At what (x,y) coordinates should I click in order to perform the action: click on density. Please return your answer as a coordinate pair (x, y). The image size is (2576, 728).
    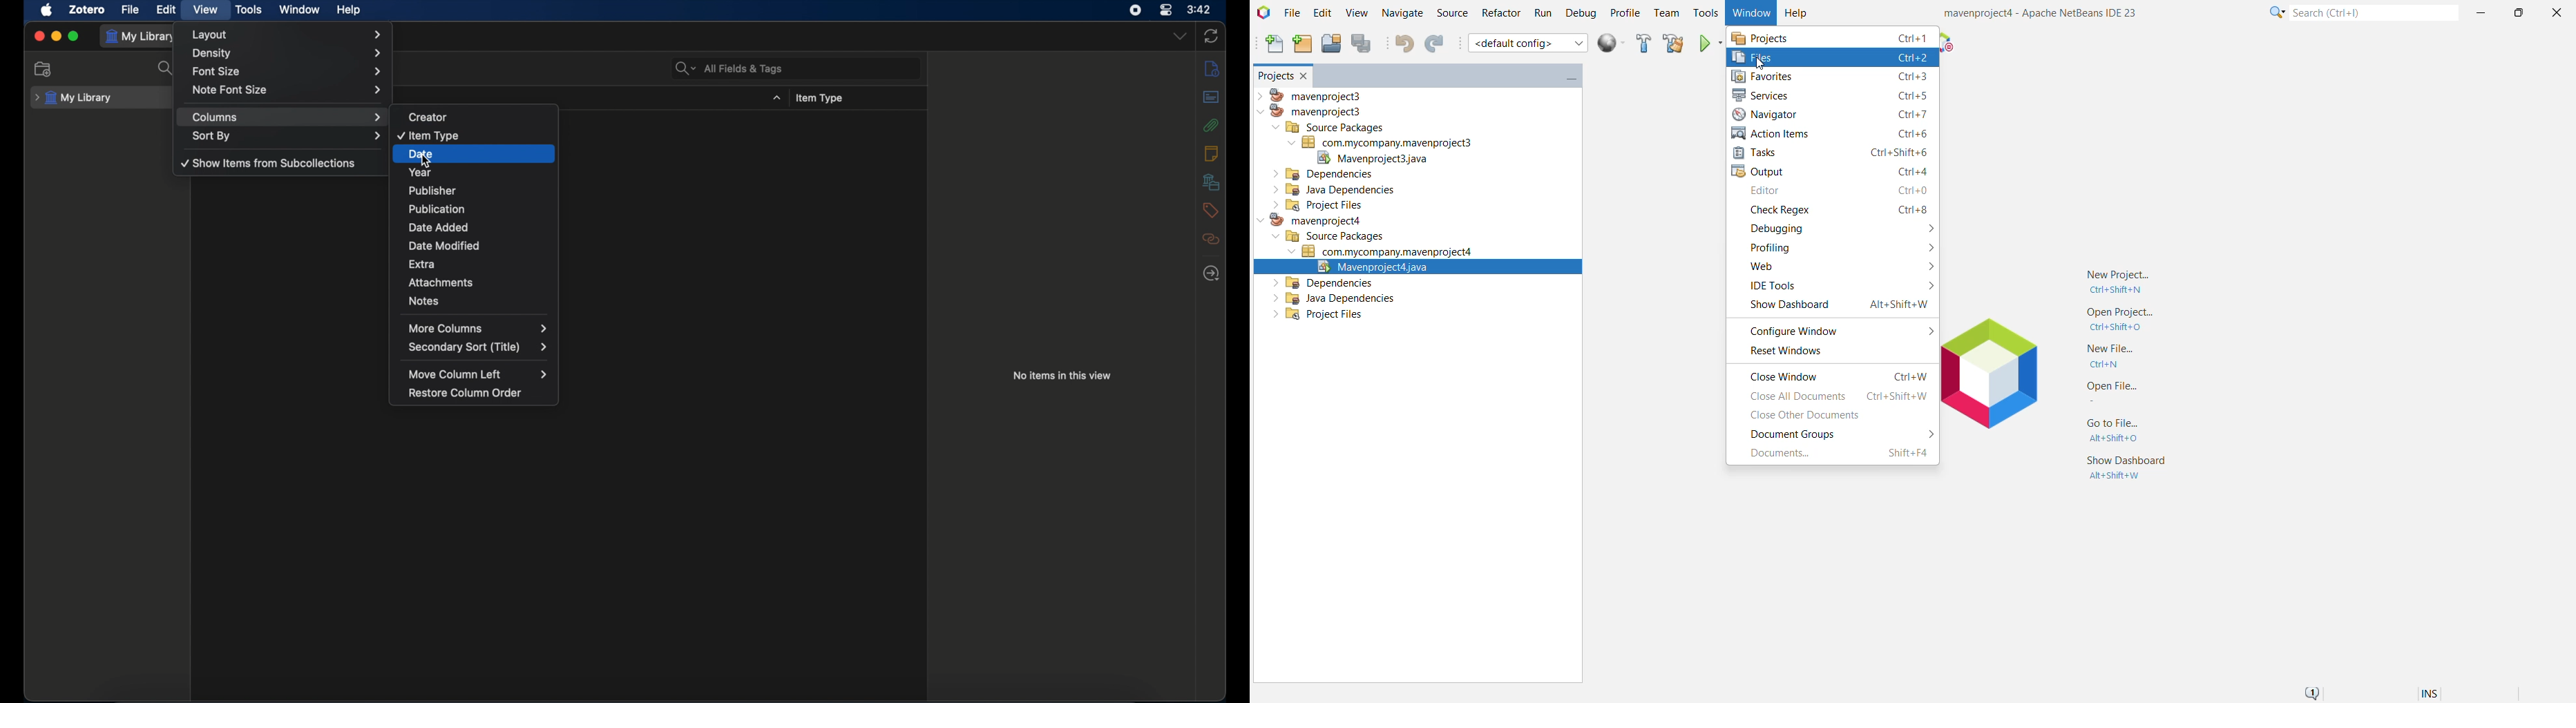
    Looking at the image, I should click on (287, 53).